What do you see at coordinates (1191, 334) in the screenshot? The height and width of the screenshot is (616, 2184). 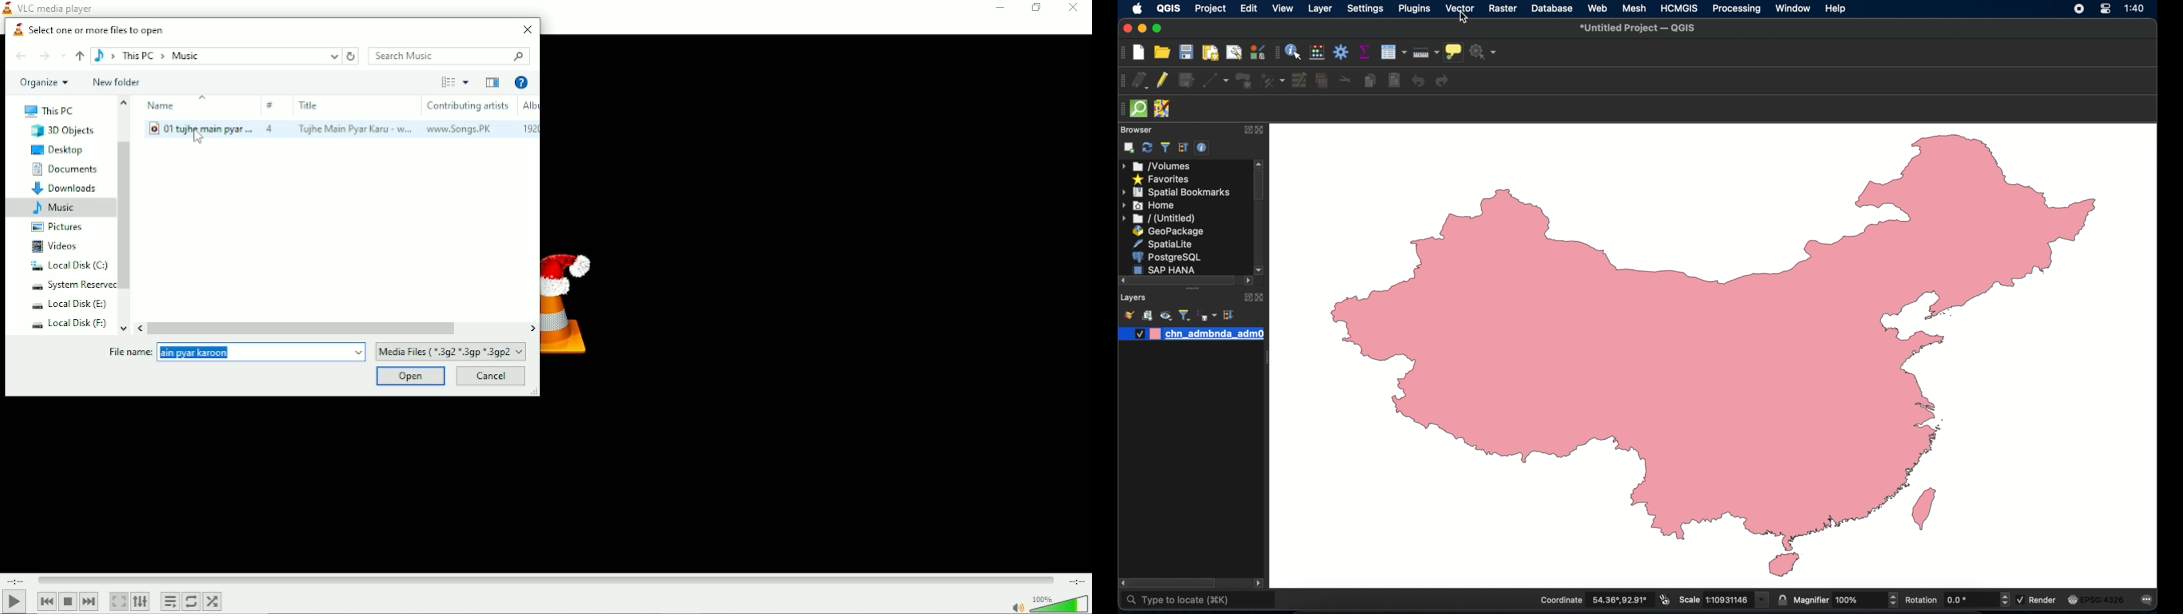 I see `layer 1` at bounding box center [1191, 334].